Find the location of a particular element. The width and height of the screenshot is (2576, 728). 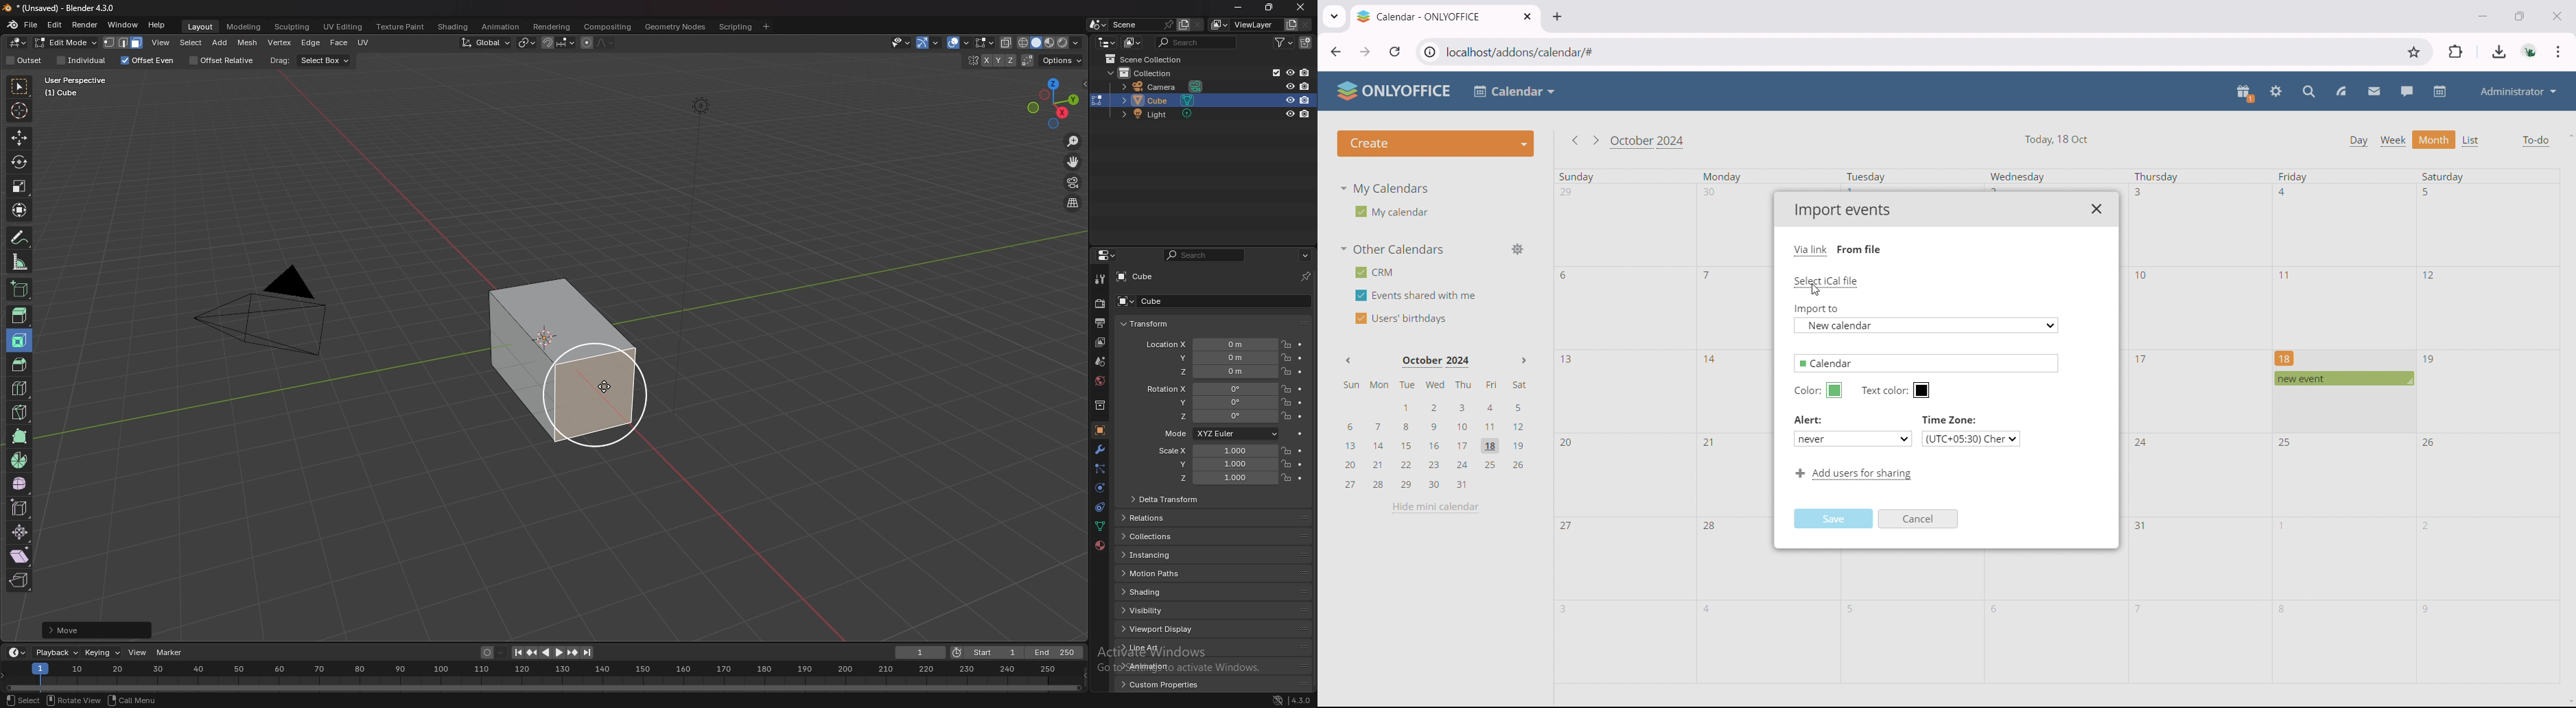

new tab is located at coordinates (1557, 17).